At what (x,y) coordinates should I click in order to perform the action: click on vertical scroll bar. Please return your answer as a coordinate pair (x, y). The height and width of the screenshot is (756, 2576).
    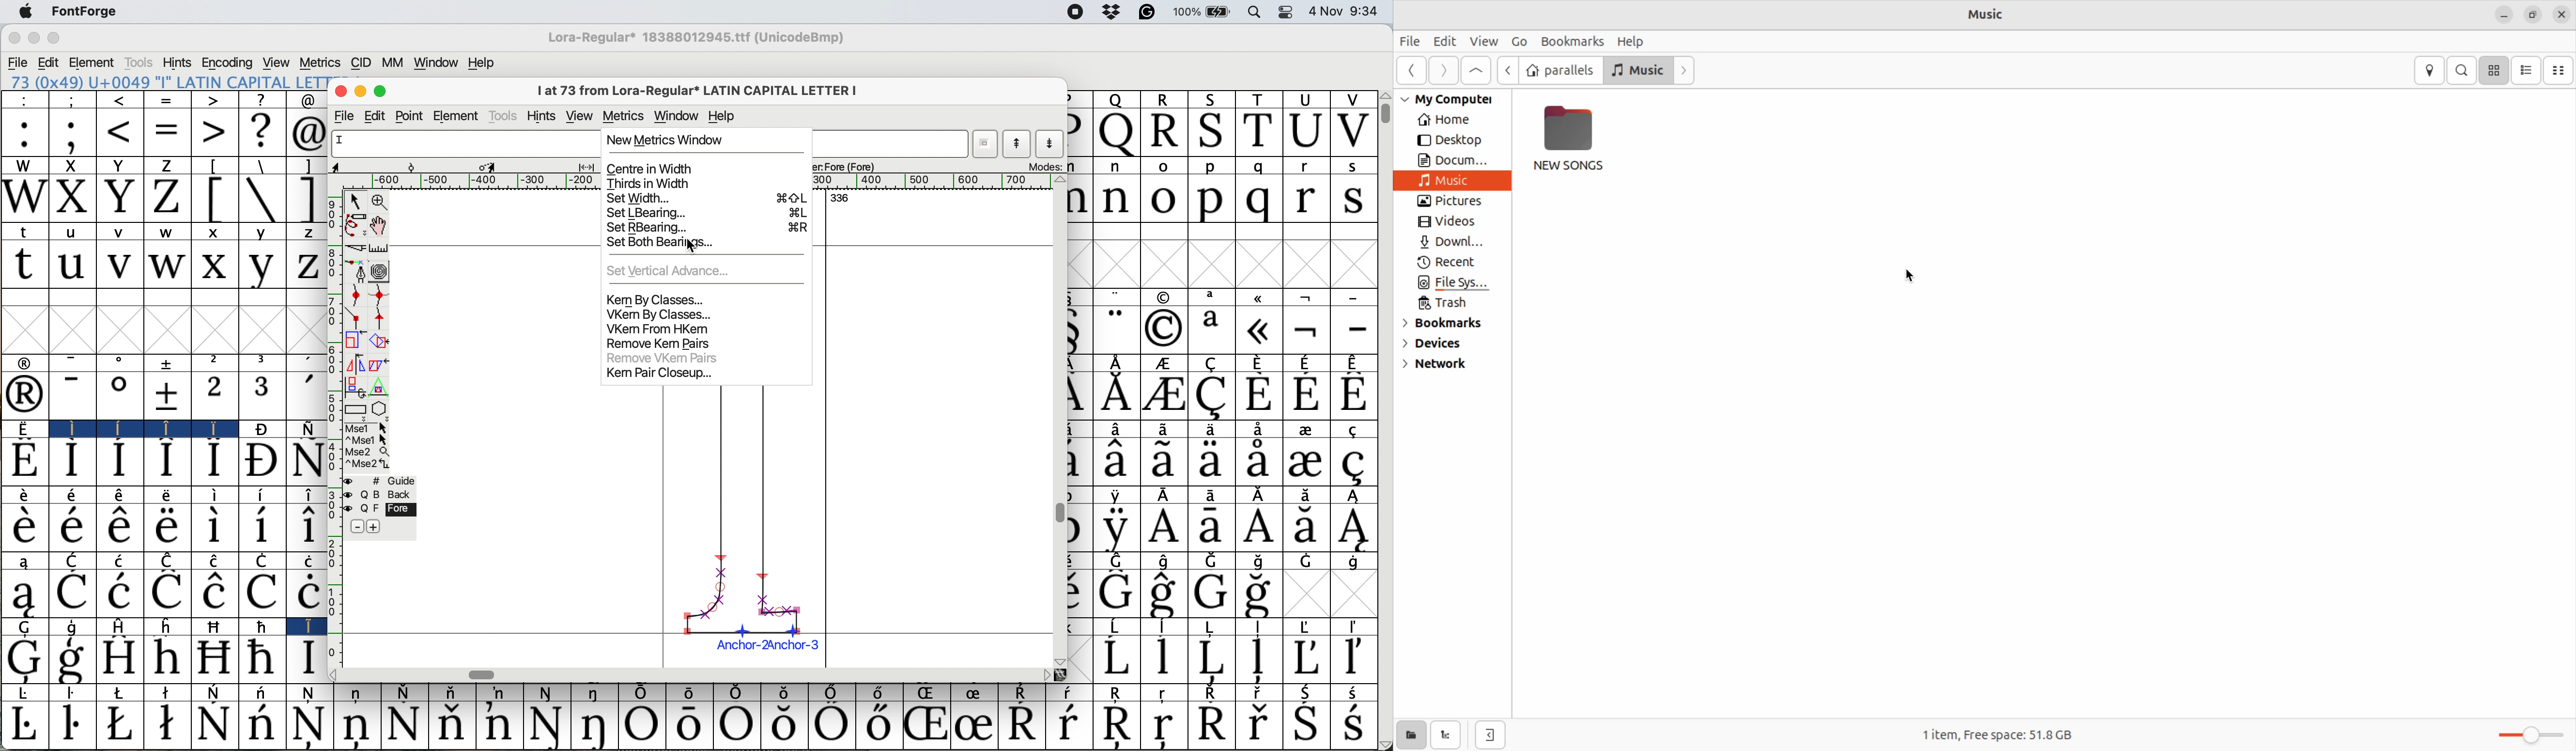
    Looking at the image, I should click on (1384, 116).